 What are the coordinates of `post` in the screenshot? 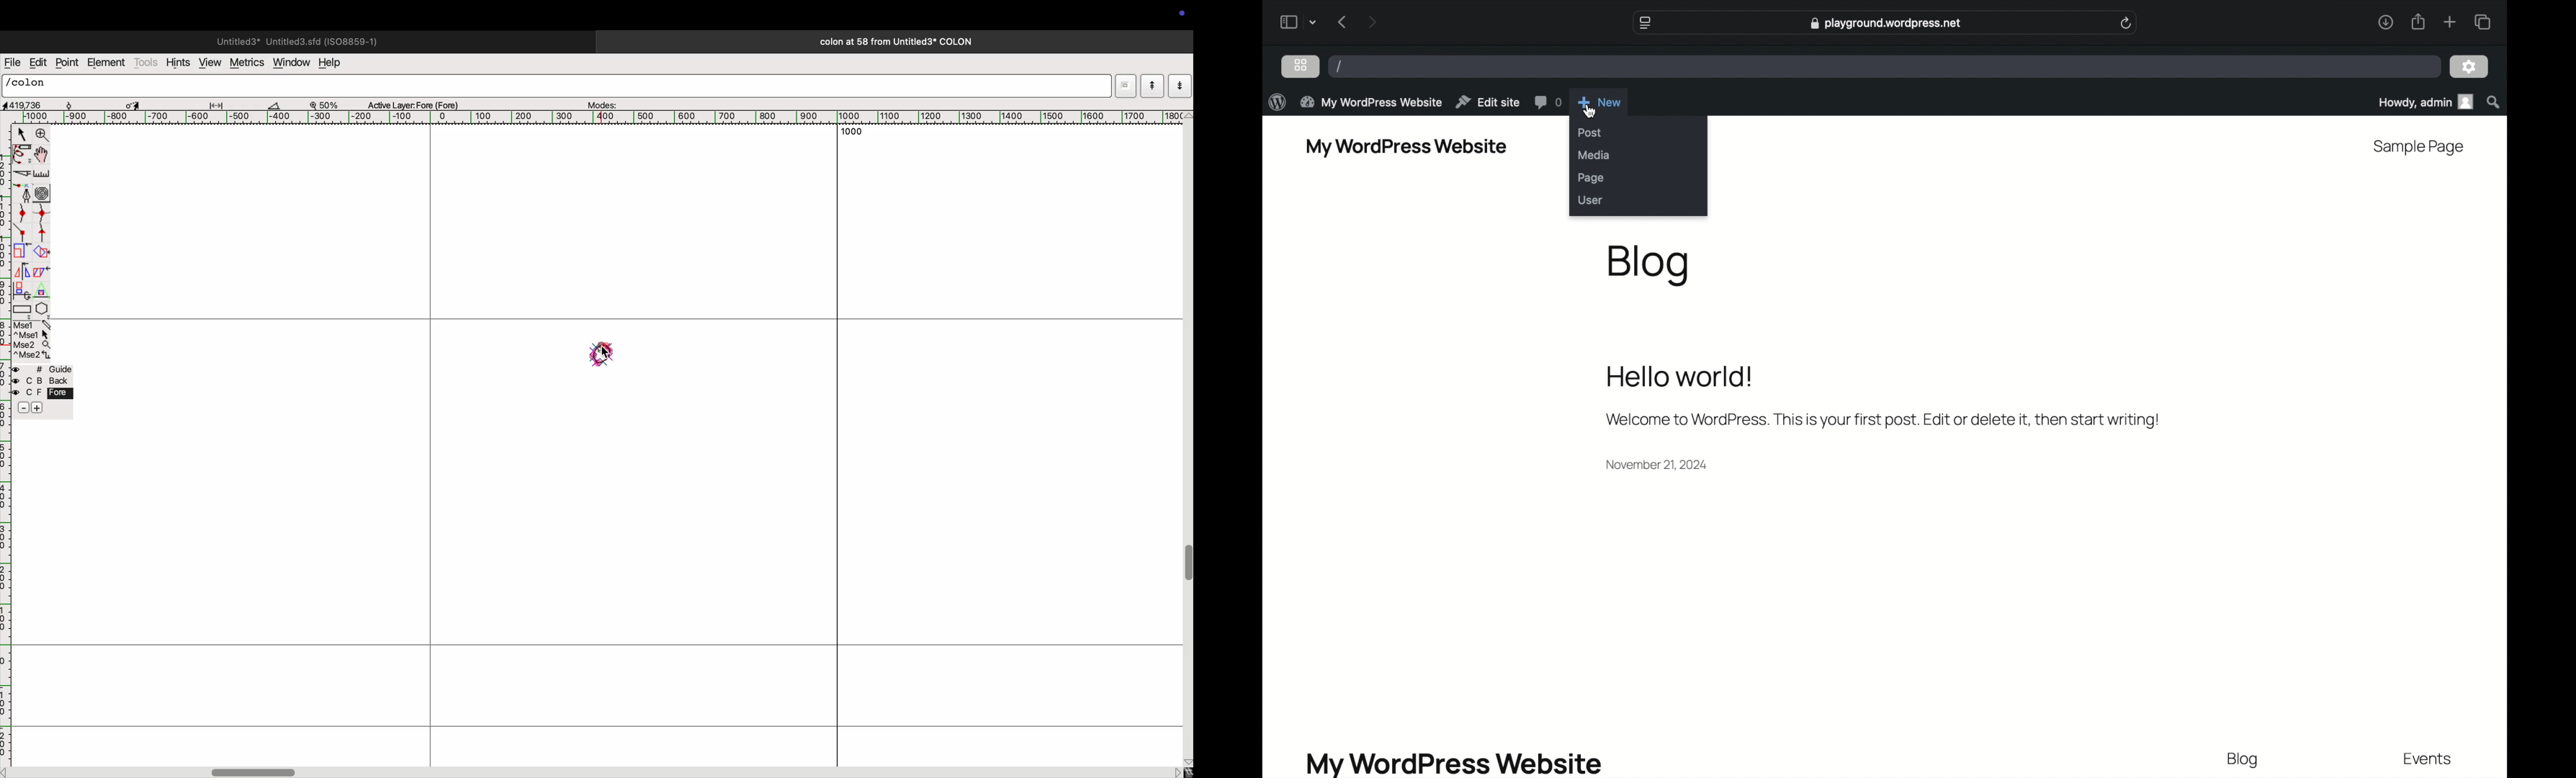 It's located at (1590, 133).